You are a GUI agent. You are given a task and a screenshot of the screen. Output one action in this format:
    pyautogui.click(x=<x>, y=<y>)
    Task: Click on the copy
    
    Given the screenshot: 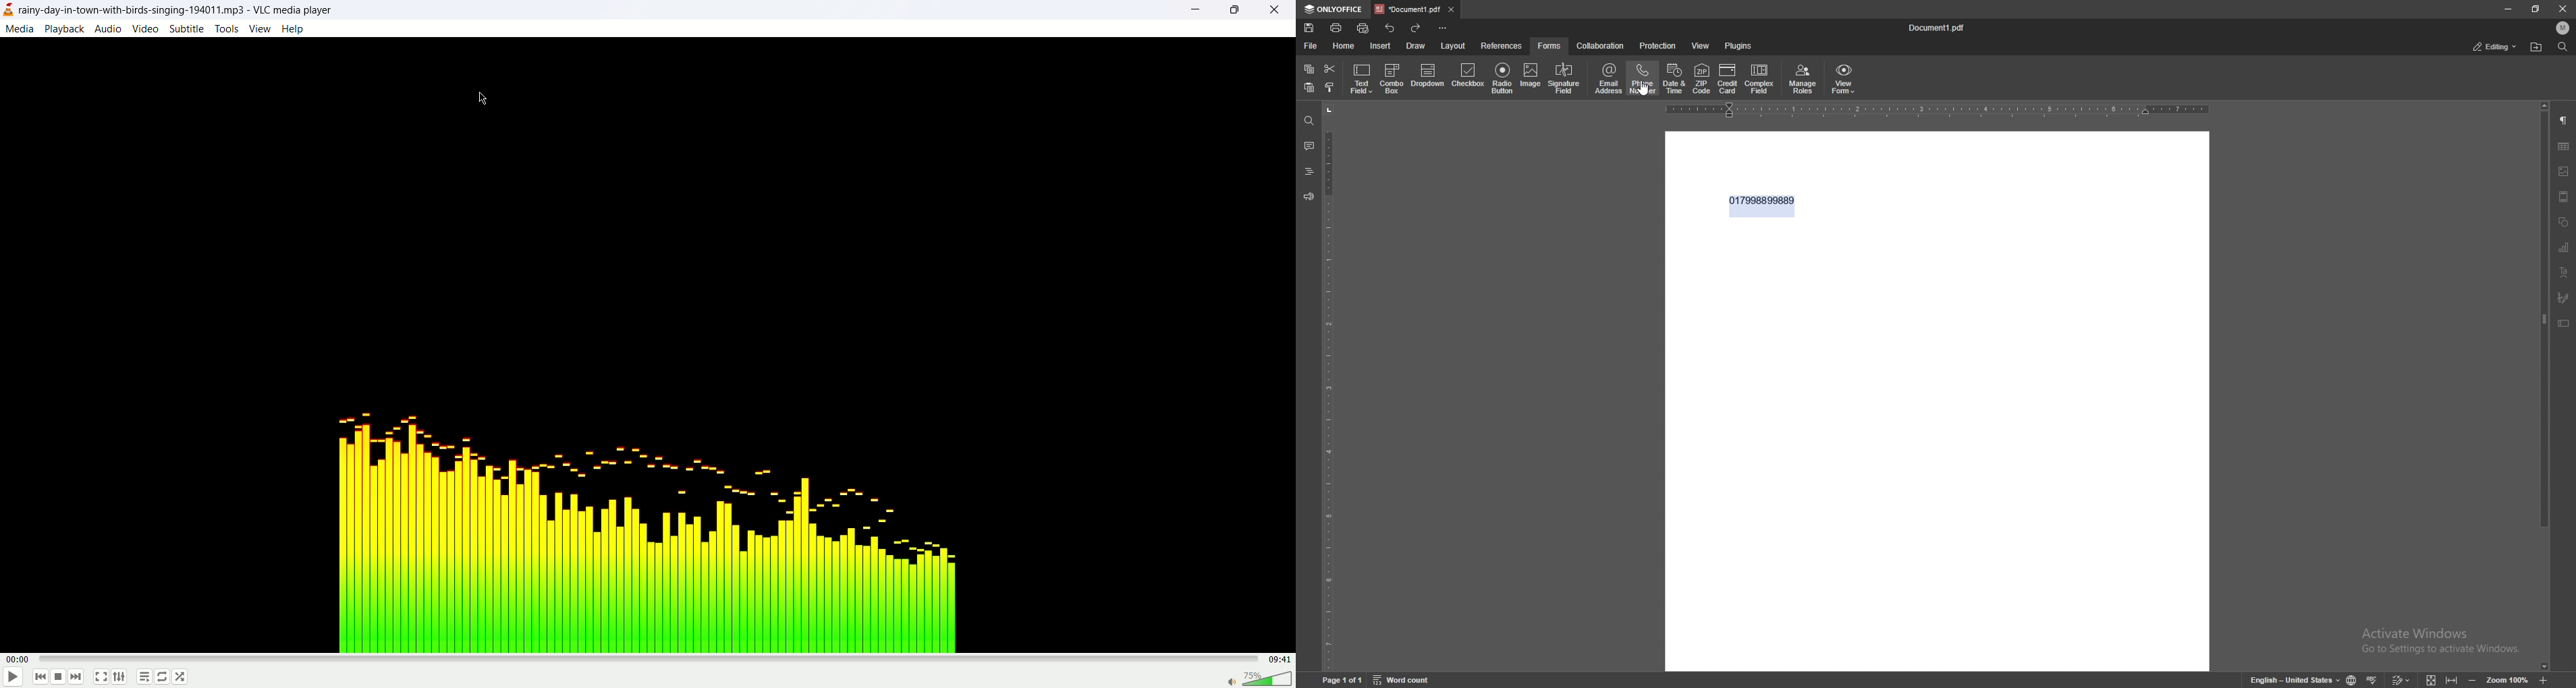 What is the action you would take?
    pyautogui.click(x=1308, y=69)
    